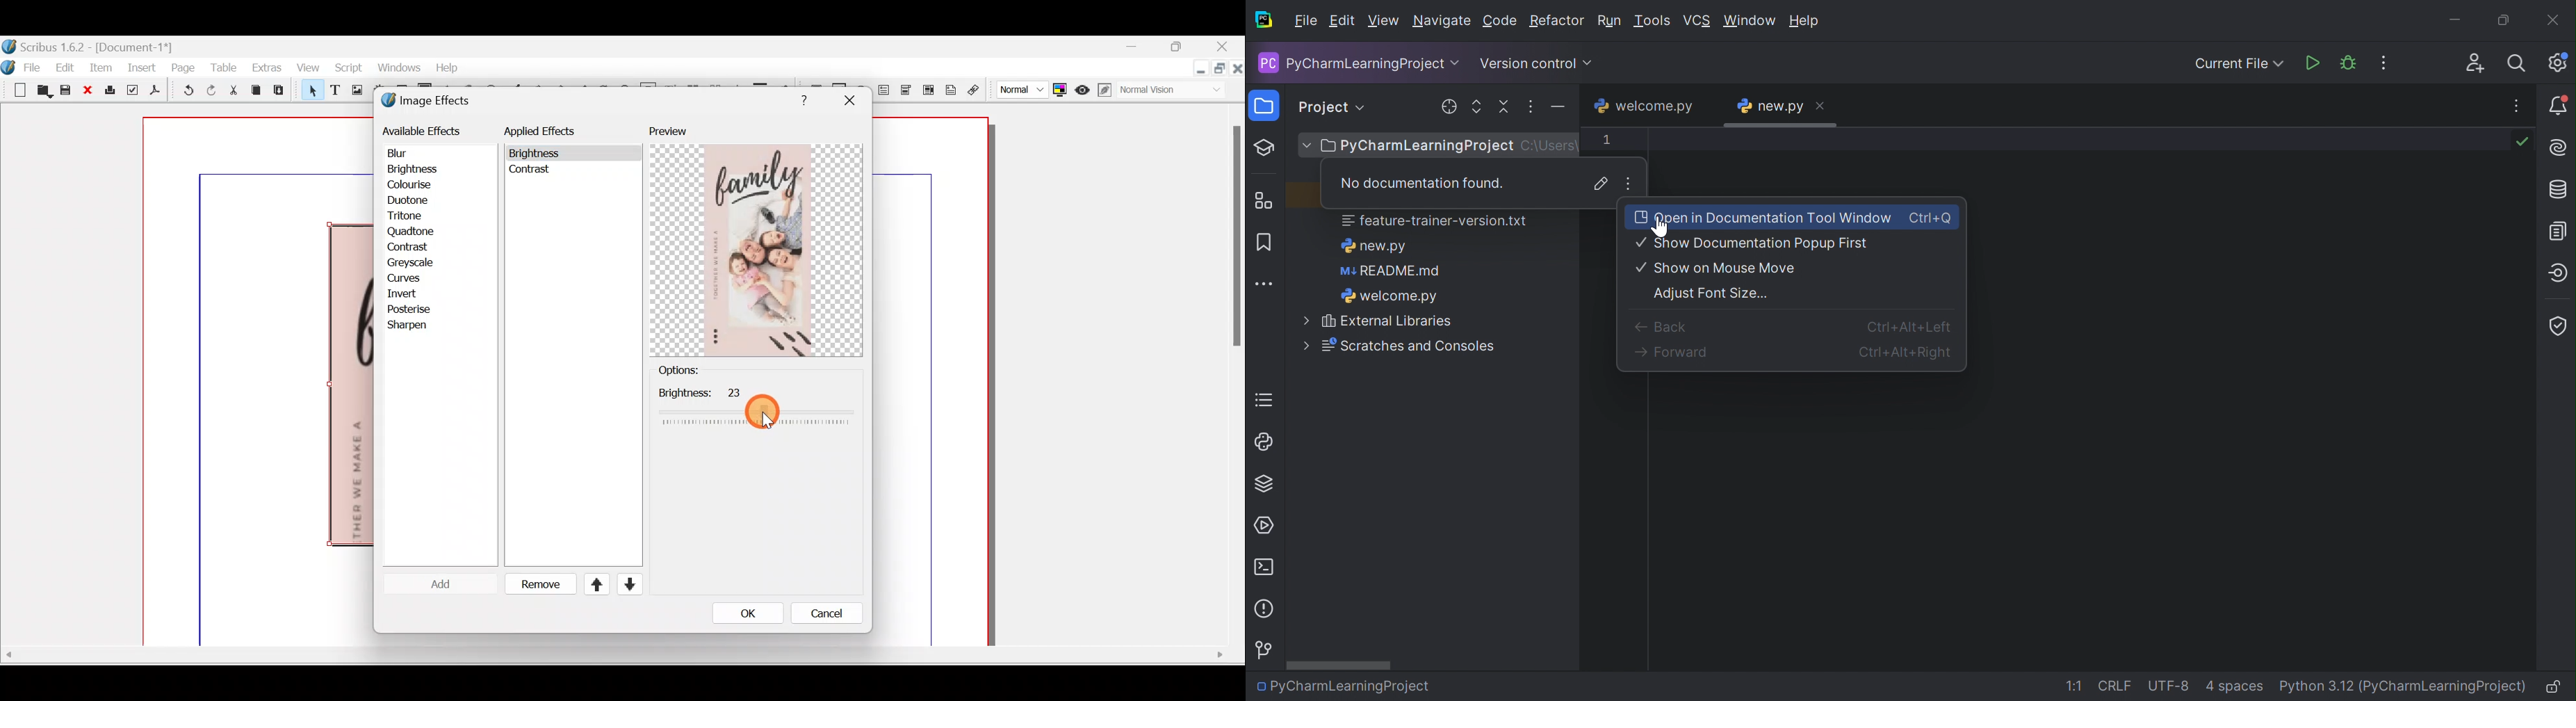  Describe the element at coordinates (2560, 148) in the screenshot. I see `AI Assistance` at that location.